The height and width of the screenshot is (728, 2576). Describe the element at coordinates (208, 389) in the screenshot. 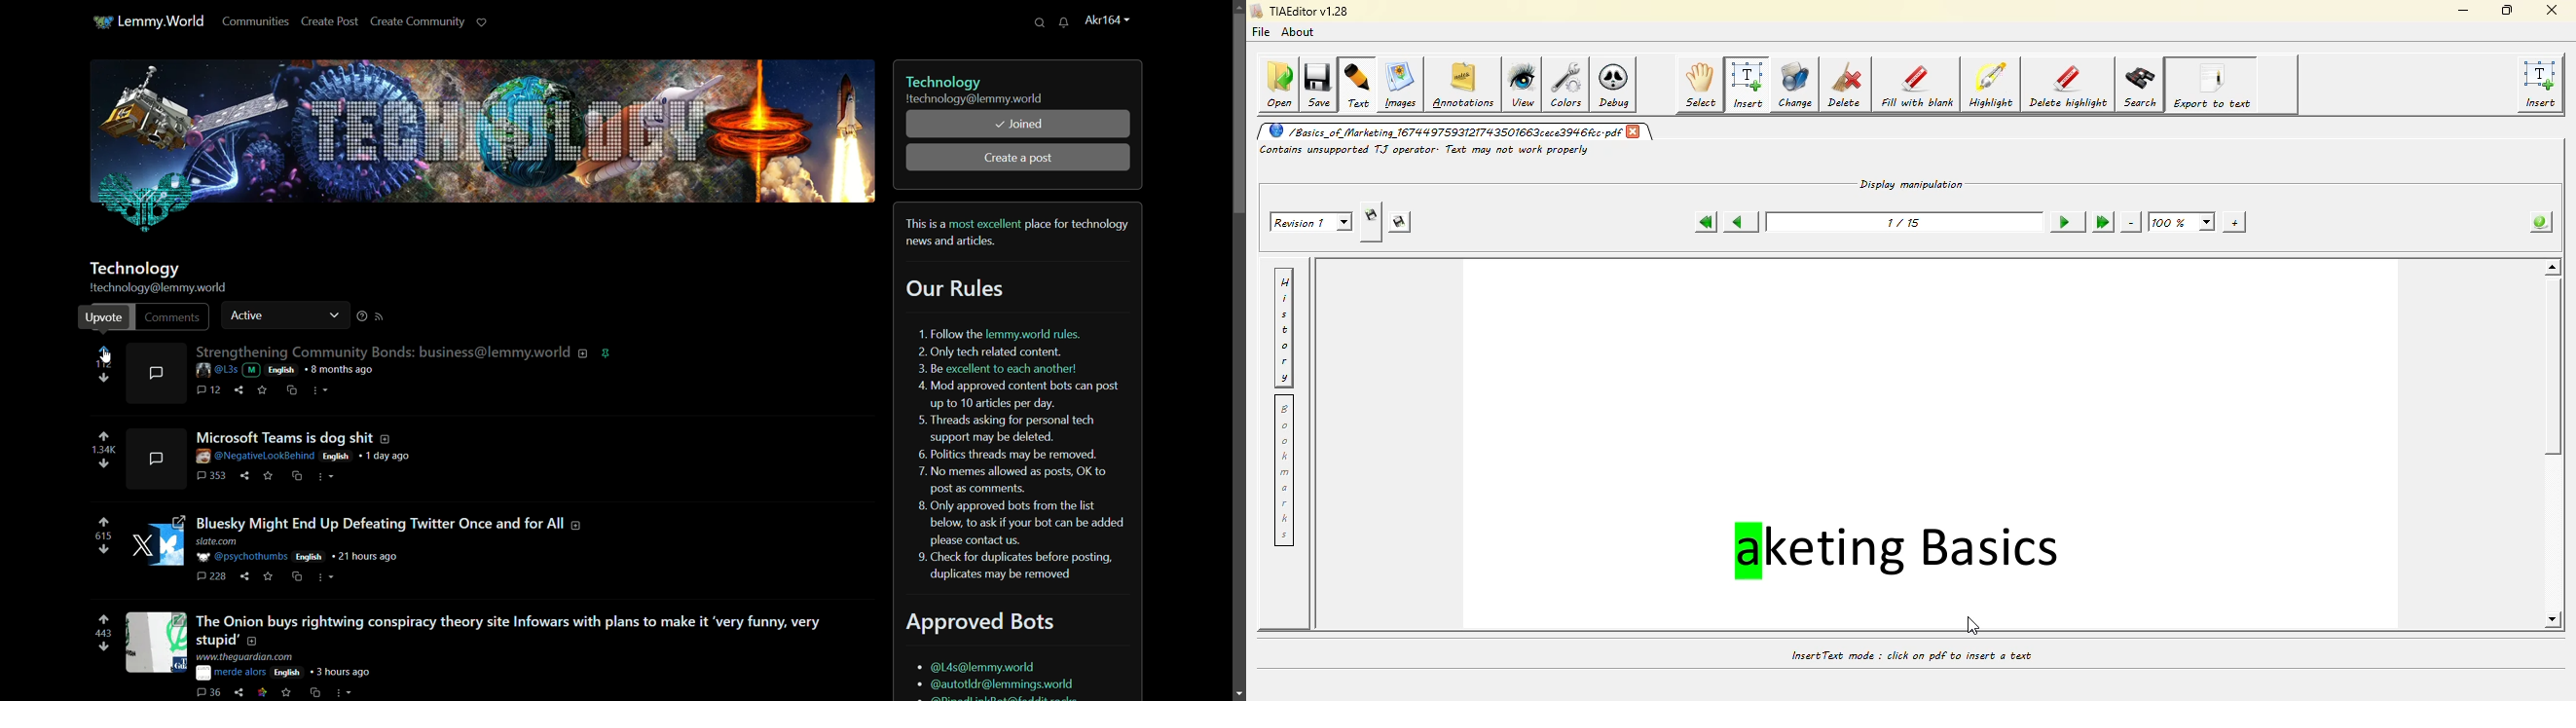

I see `comment` at that location.